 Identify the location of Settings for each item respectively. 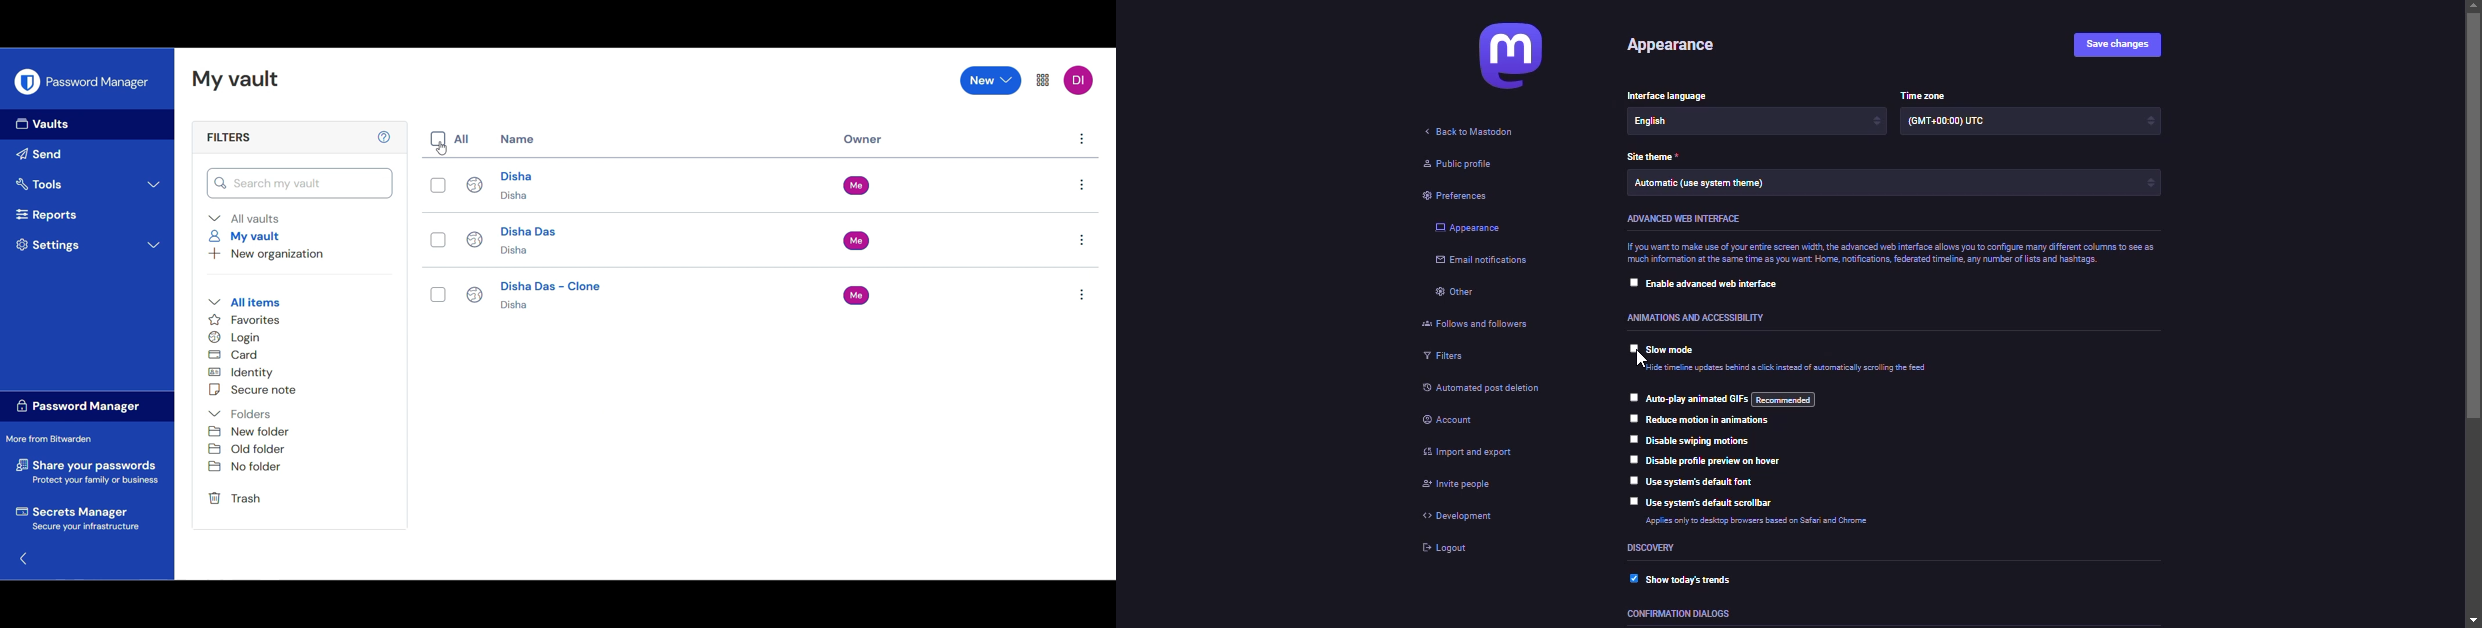
(1083, 184).